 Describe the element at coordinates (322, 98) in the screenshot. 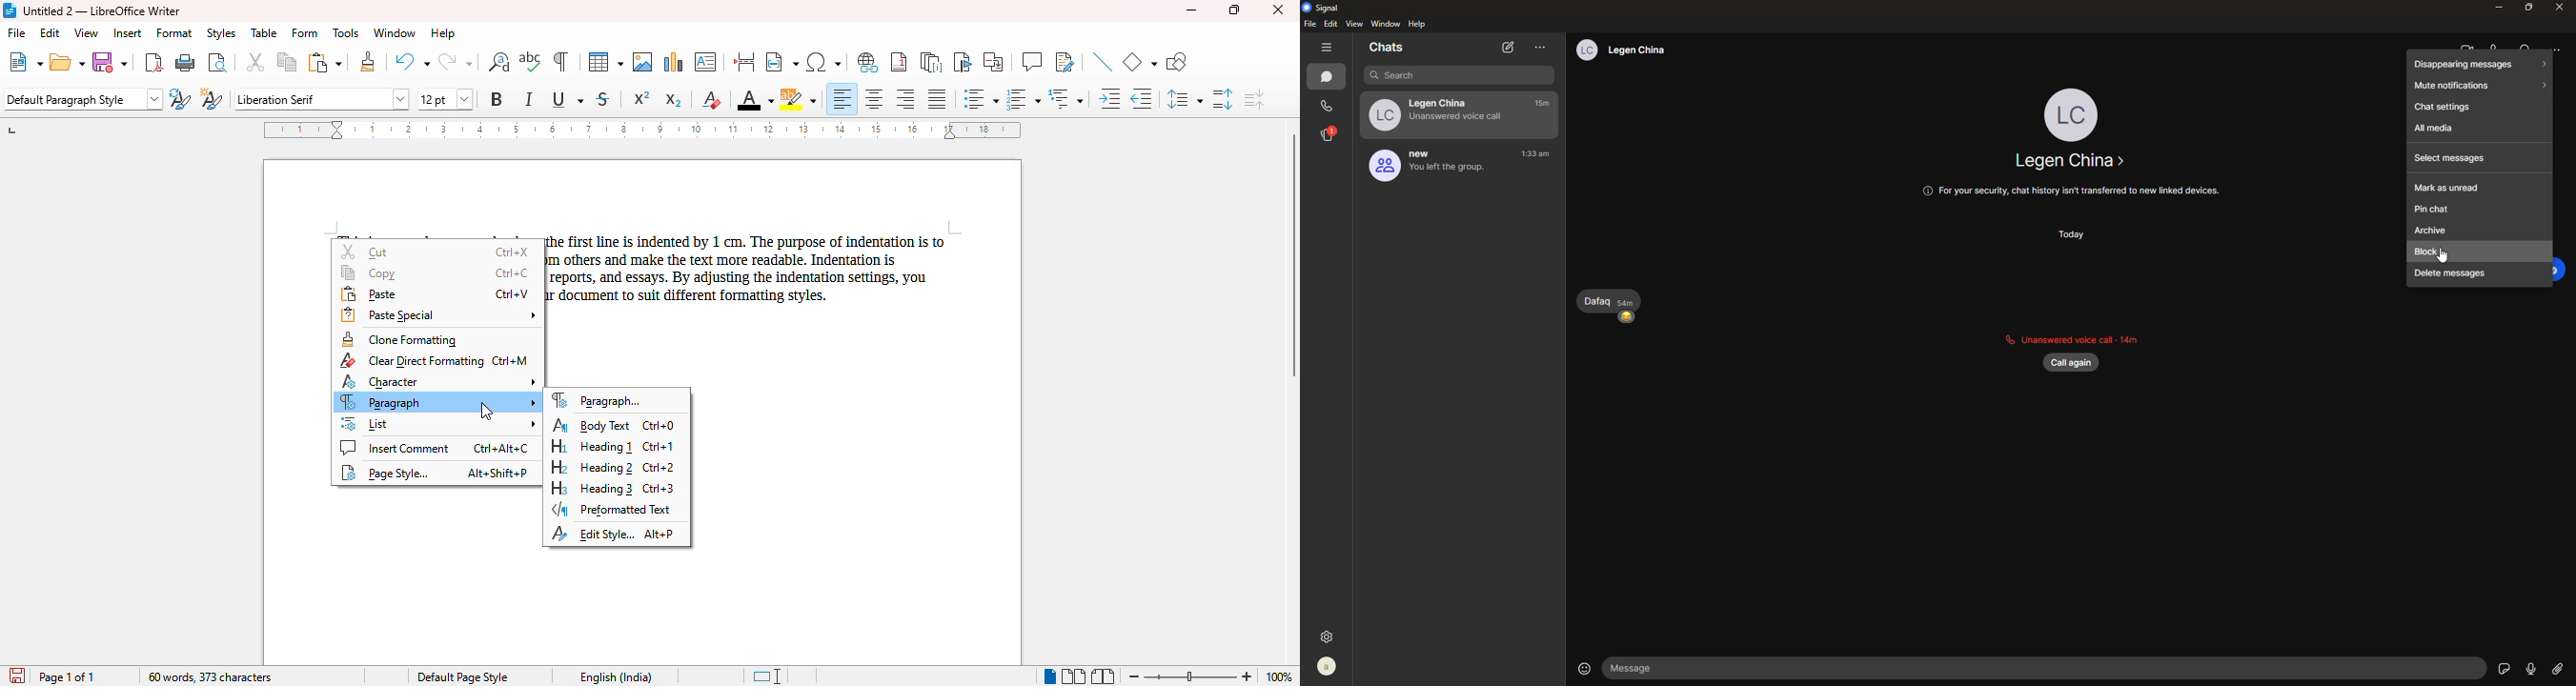

I see `font name` at that location.